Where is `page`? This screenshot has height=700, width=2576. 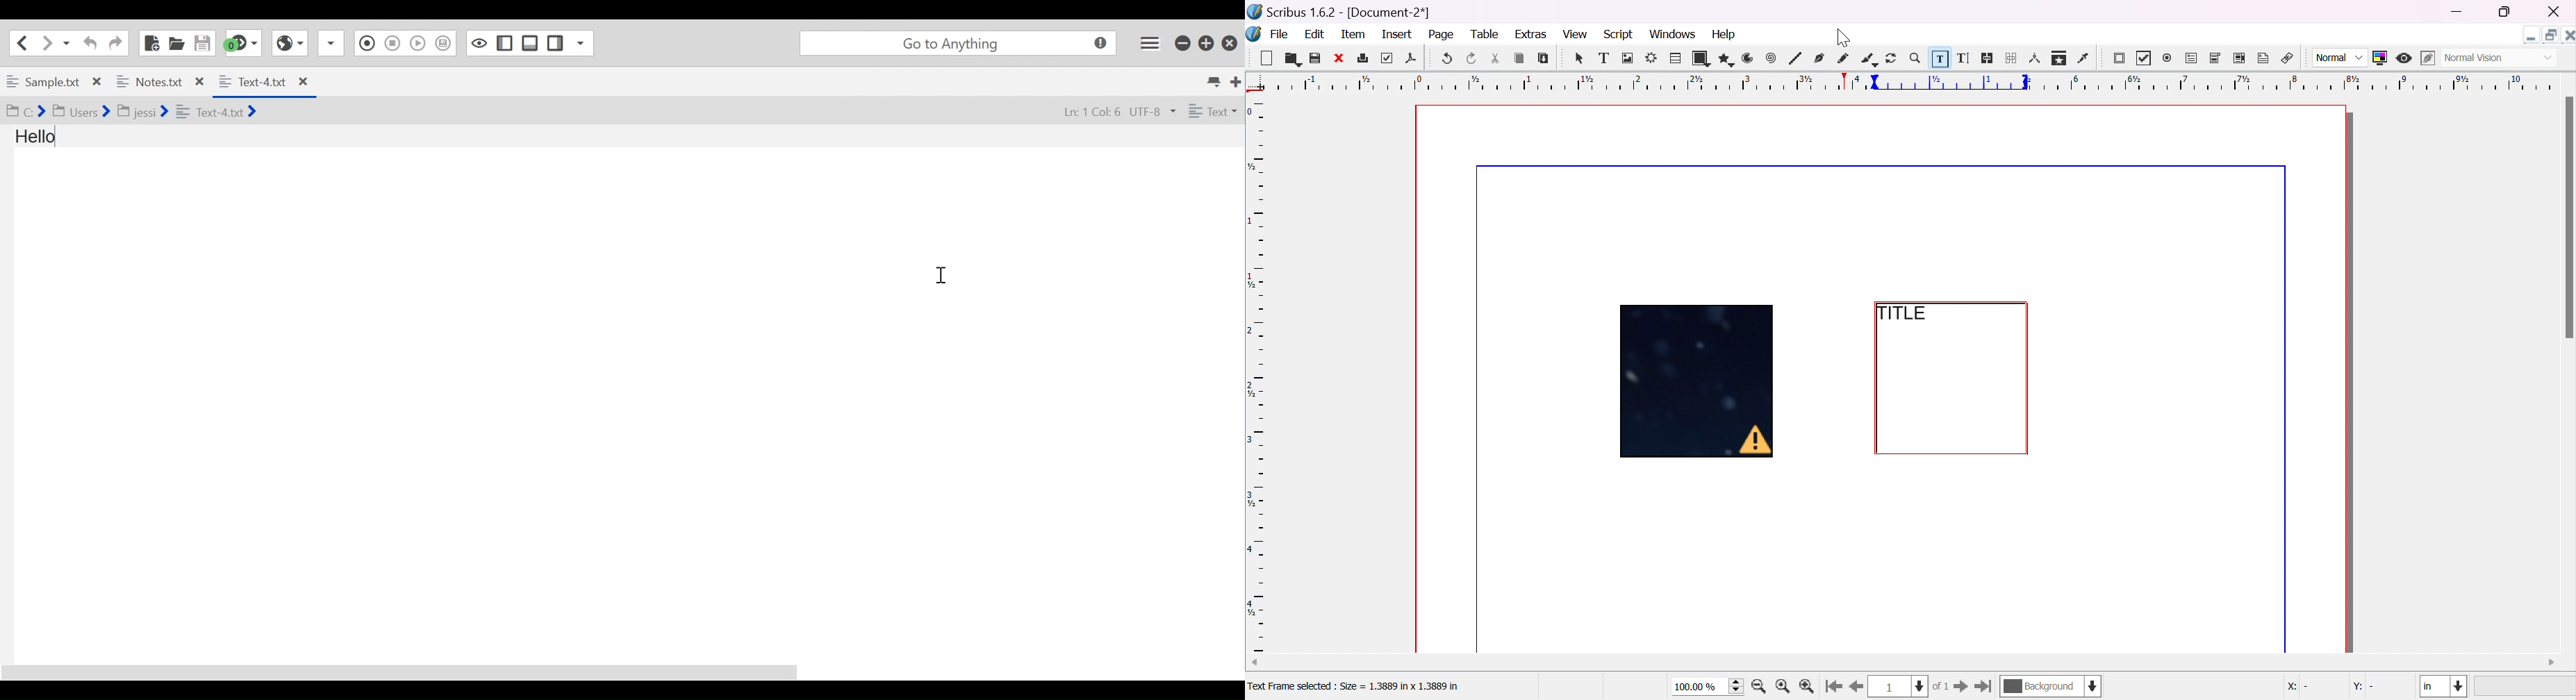 page is located at coordinates (1444, 35).